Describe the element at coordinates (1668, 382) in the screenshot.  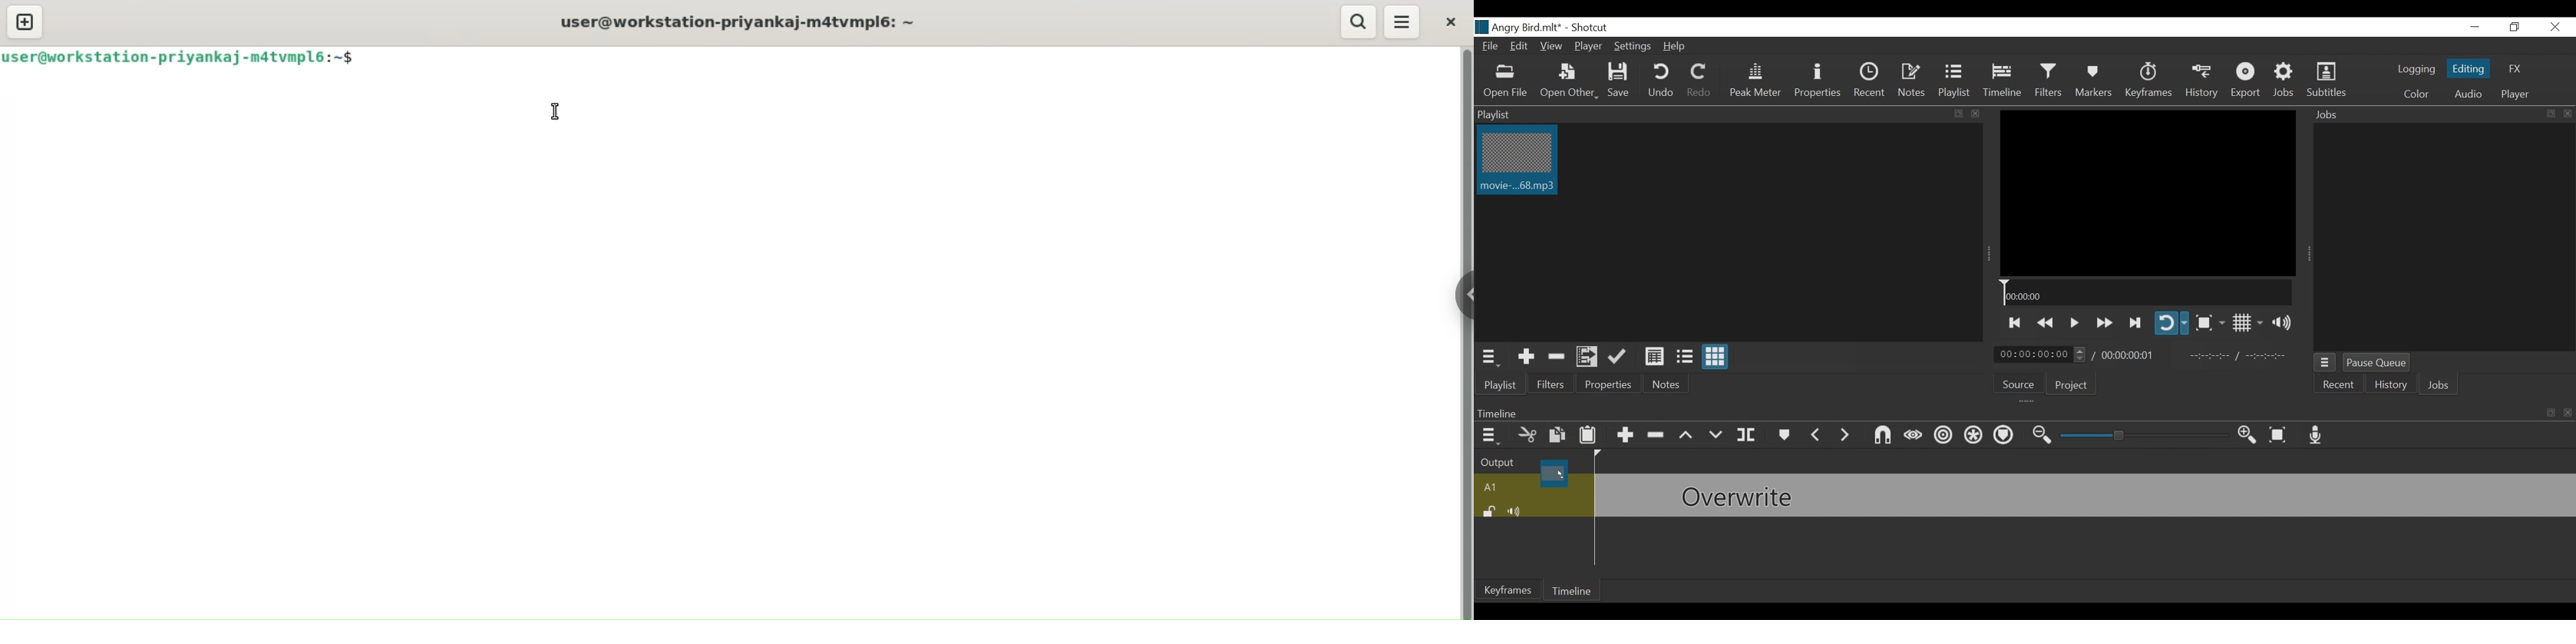
I see `Notes` at that location.